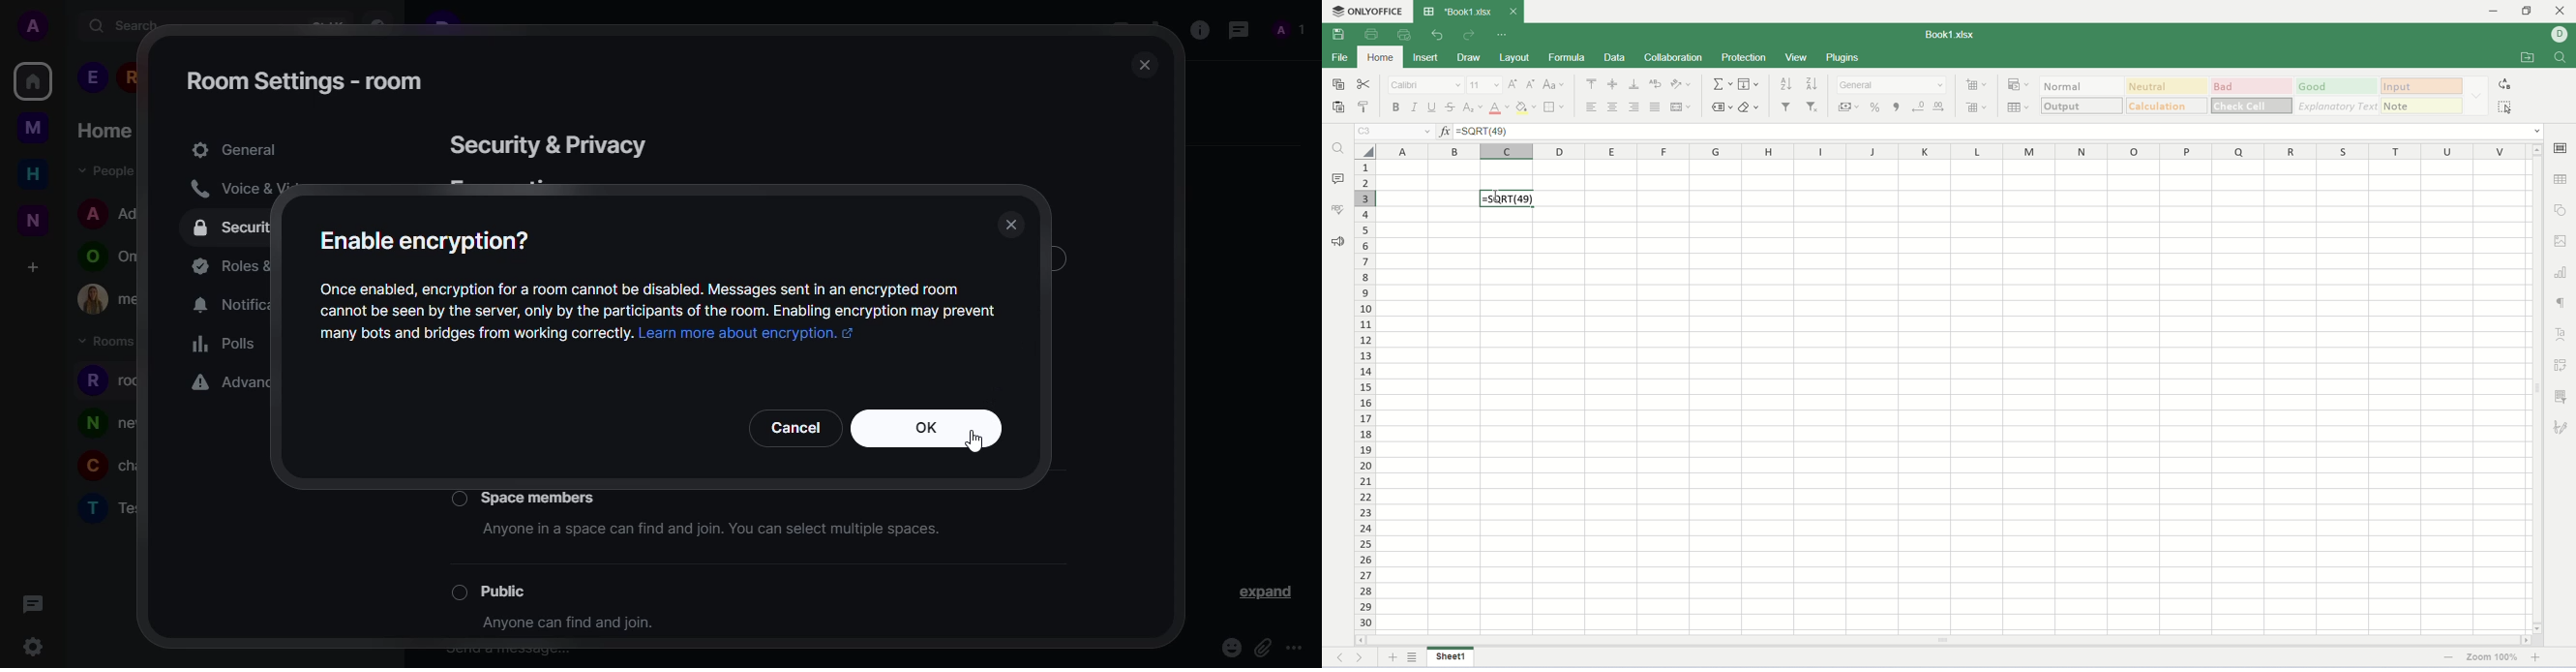 This screenshot has width=2576, height=672. What do you see at coordinates (1527, 107) in the screenshot?
I see `backgroun color` at bounding box center [1527, 107].